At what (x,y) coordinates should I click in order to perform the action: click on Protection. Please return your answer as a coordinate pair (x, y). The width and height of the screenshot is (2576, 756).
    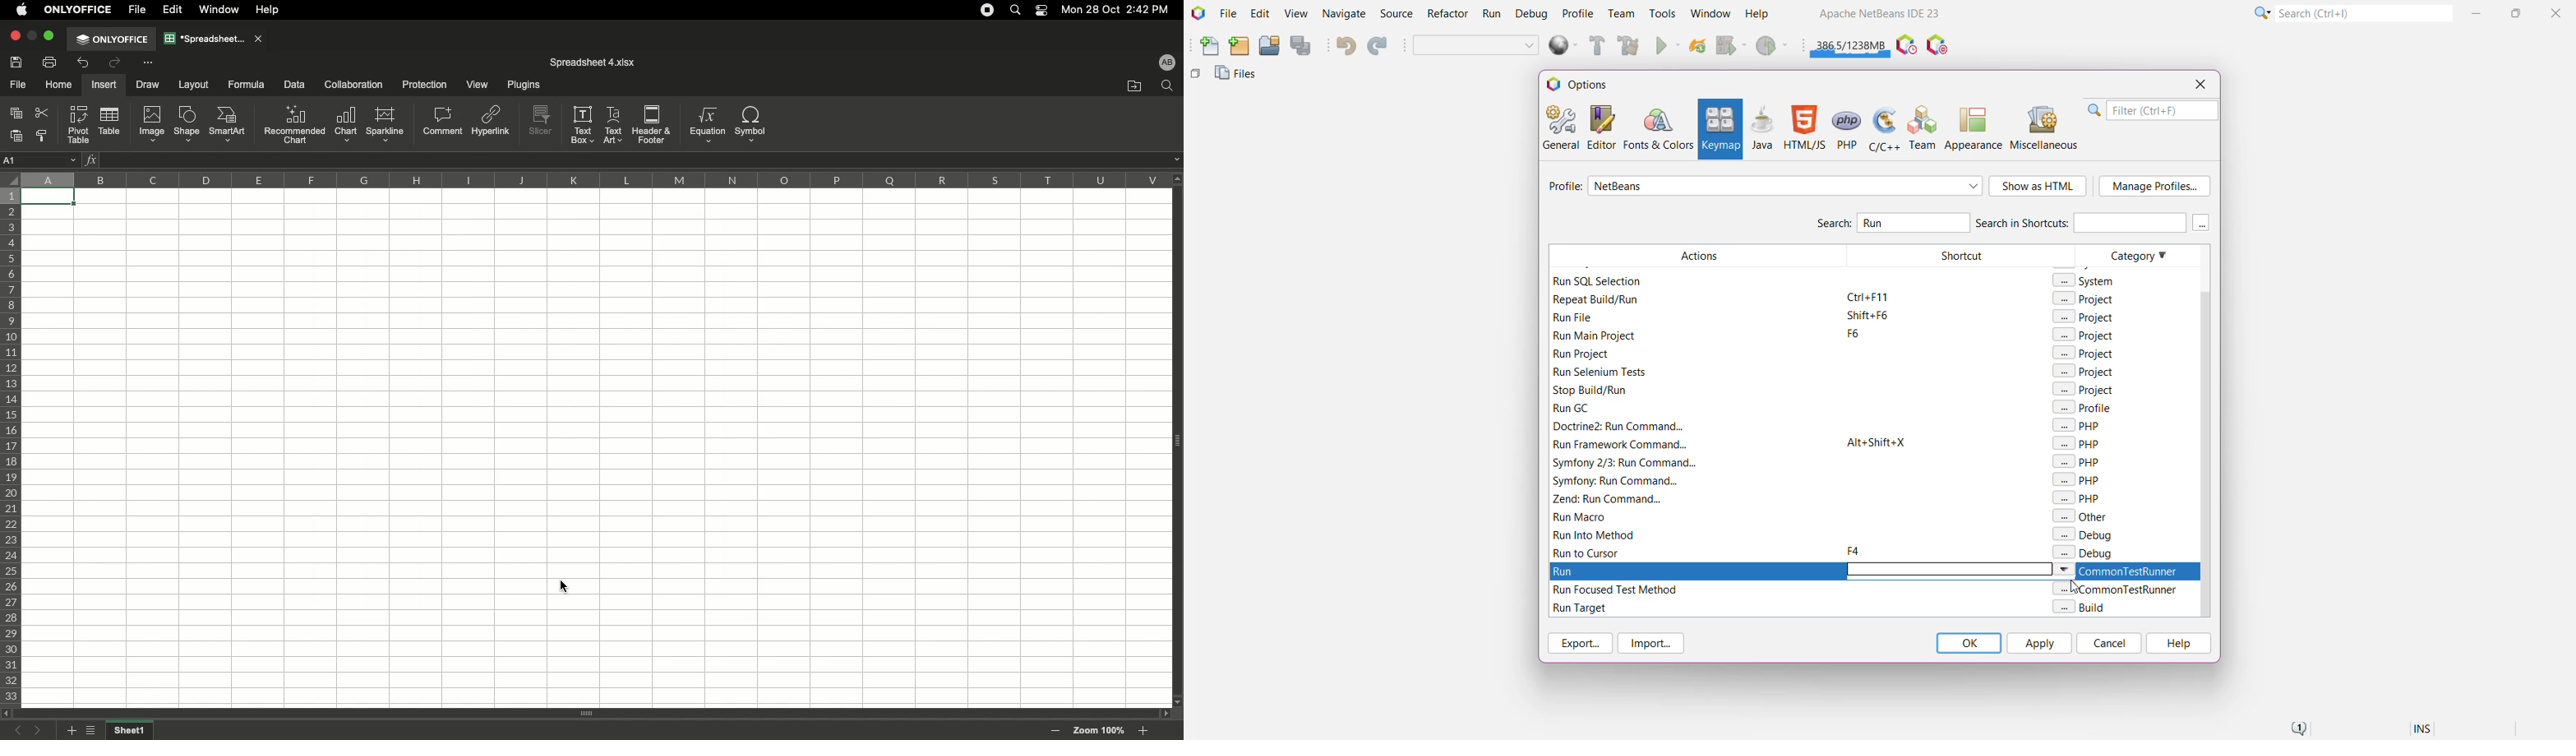
    Looking at the image, I should click on (421, 84).